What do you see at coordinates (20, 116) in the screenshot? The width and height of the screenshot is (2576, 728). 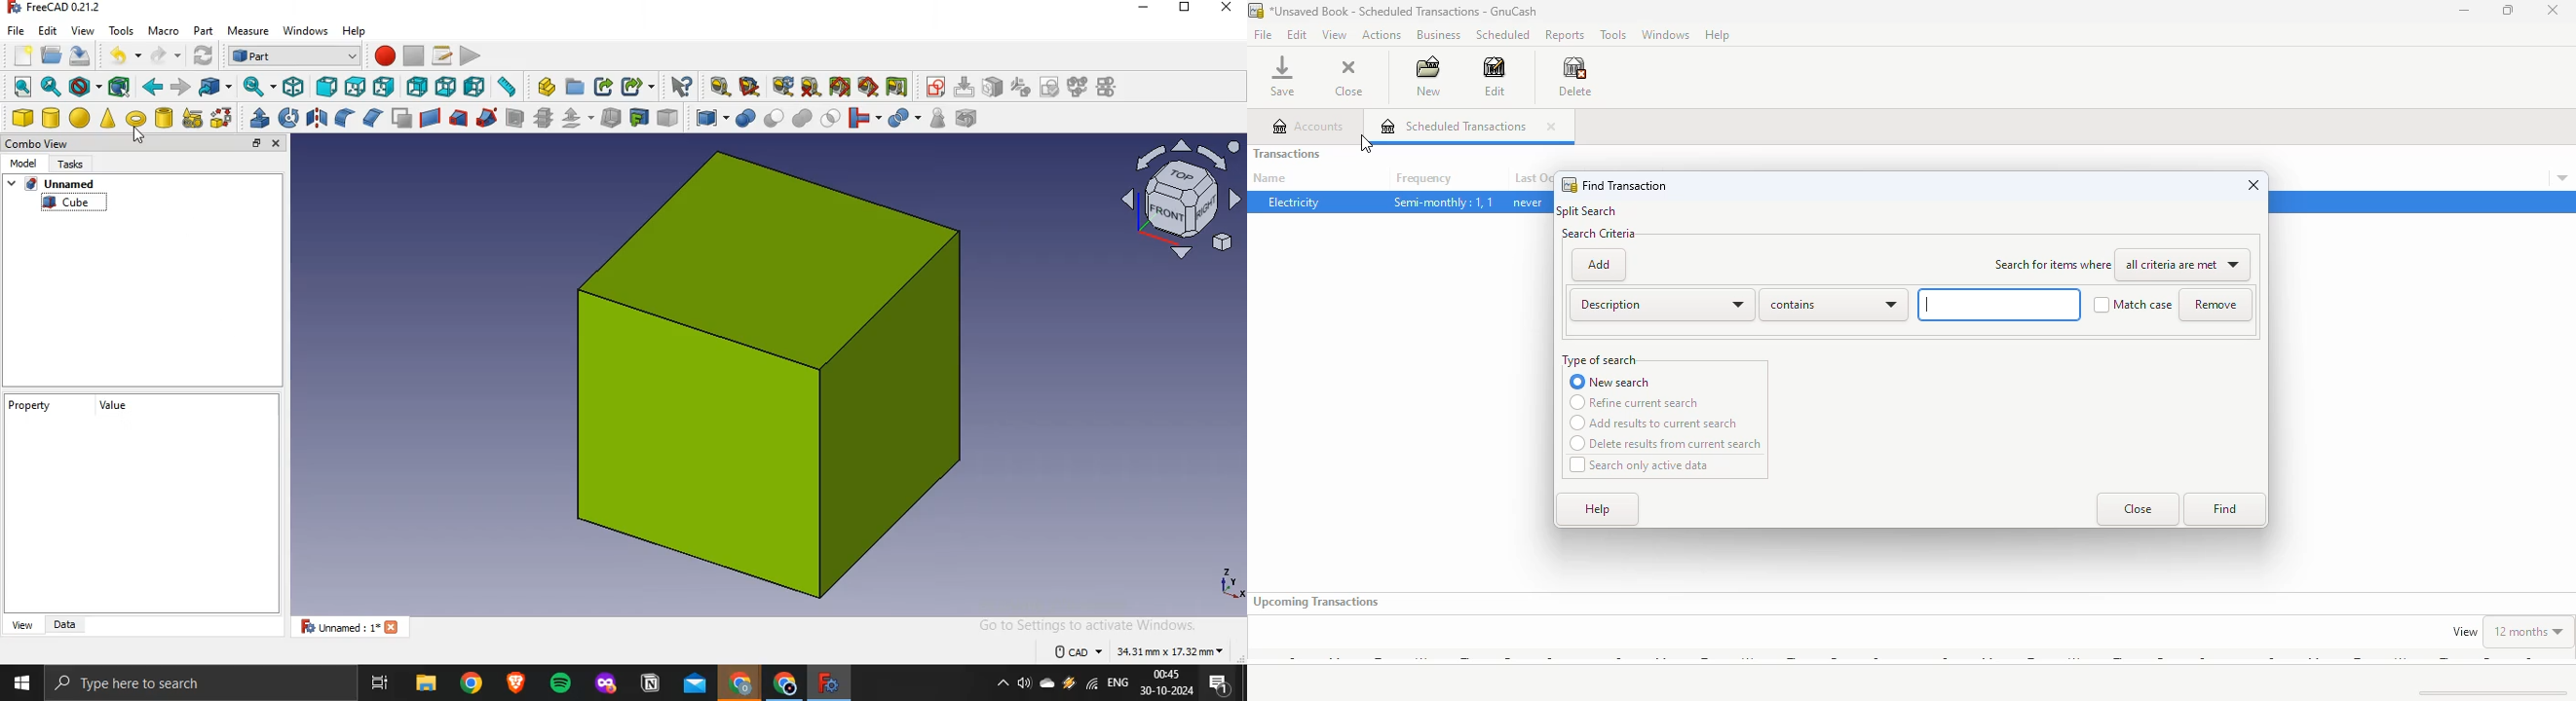 I see `cube` at bounding box center [20, 116].